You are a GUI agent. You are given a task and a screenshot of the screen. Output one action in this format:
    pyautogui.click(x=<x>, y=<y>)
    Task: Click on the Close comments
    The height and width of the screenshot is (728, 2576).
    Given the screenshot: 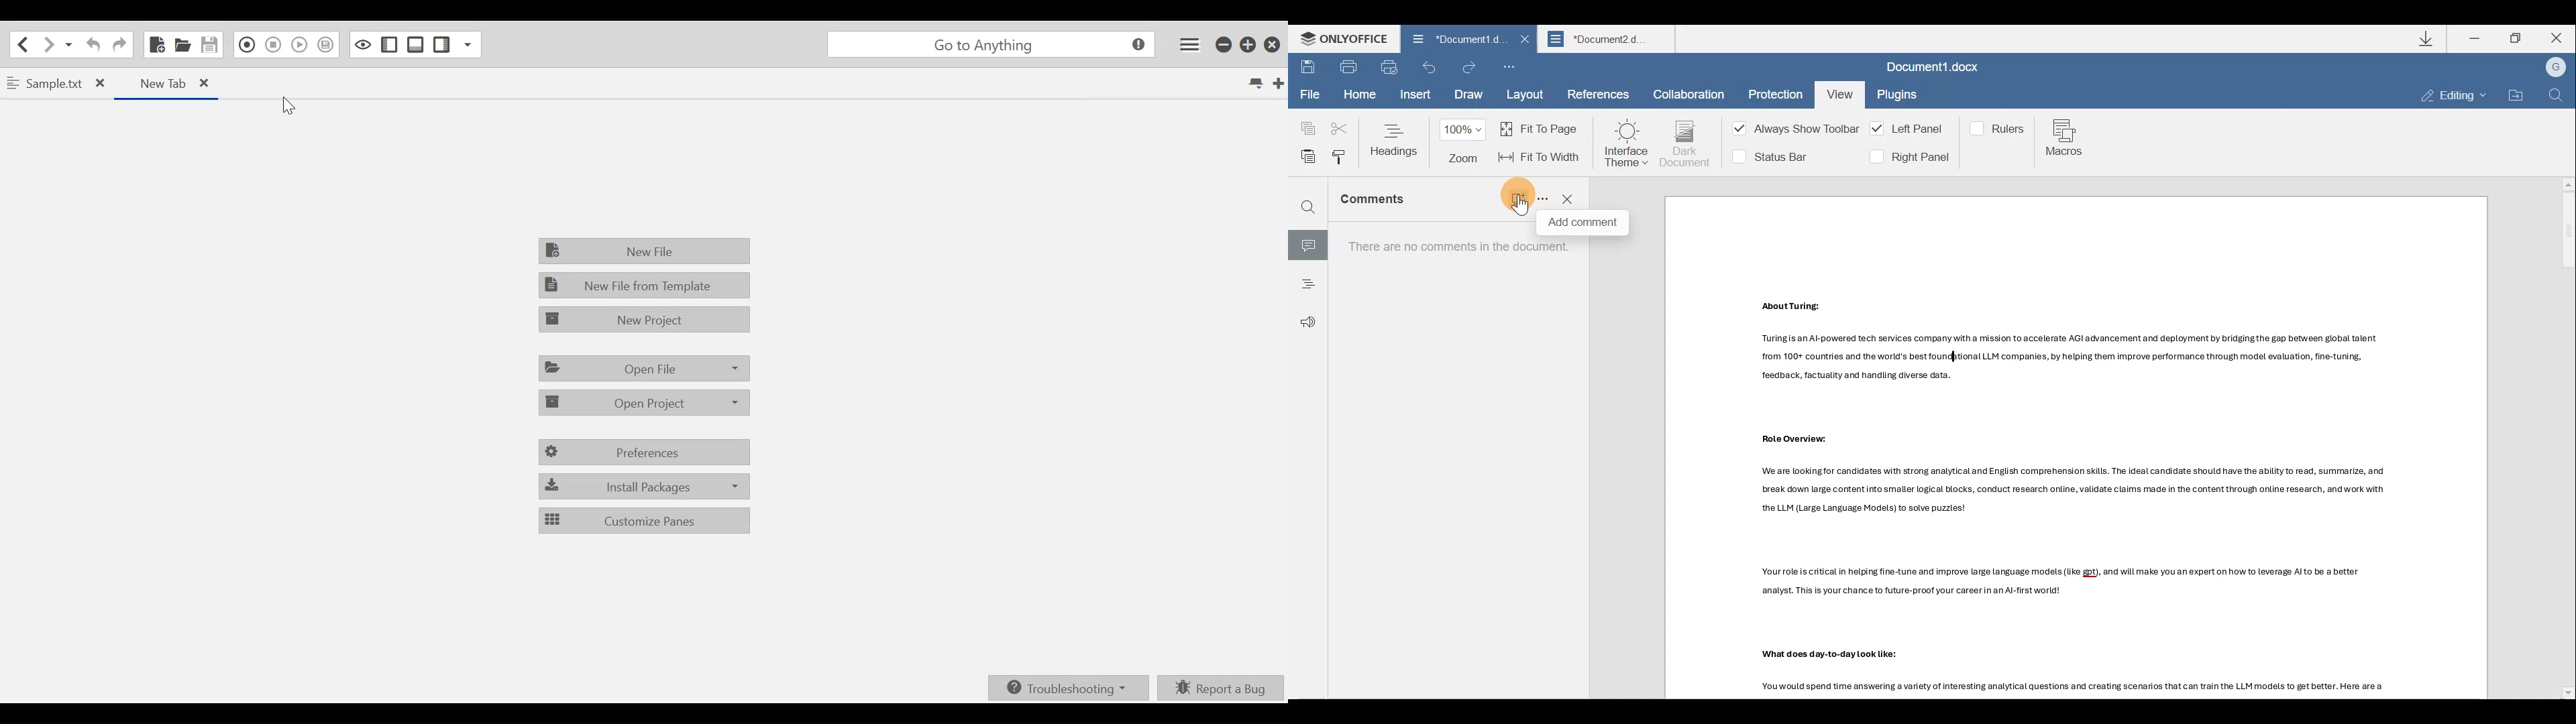 What is the action you would take?
    pyautogui.click(x=1568, y=198)
    